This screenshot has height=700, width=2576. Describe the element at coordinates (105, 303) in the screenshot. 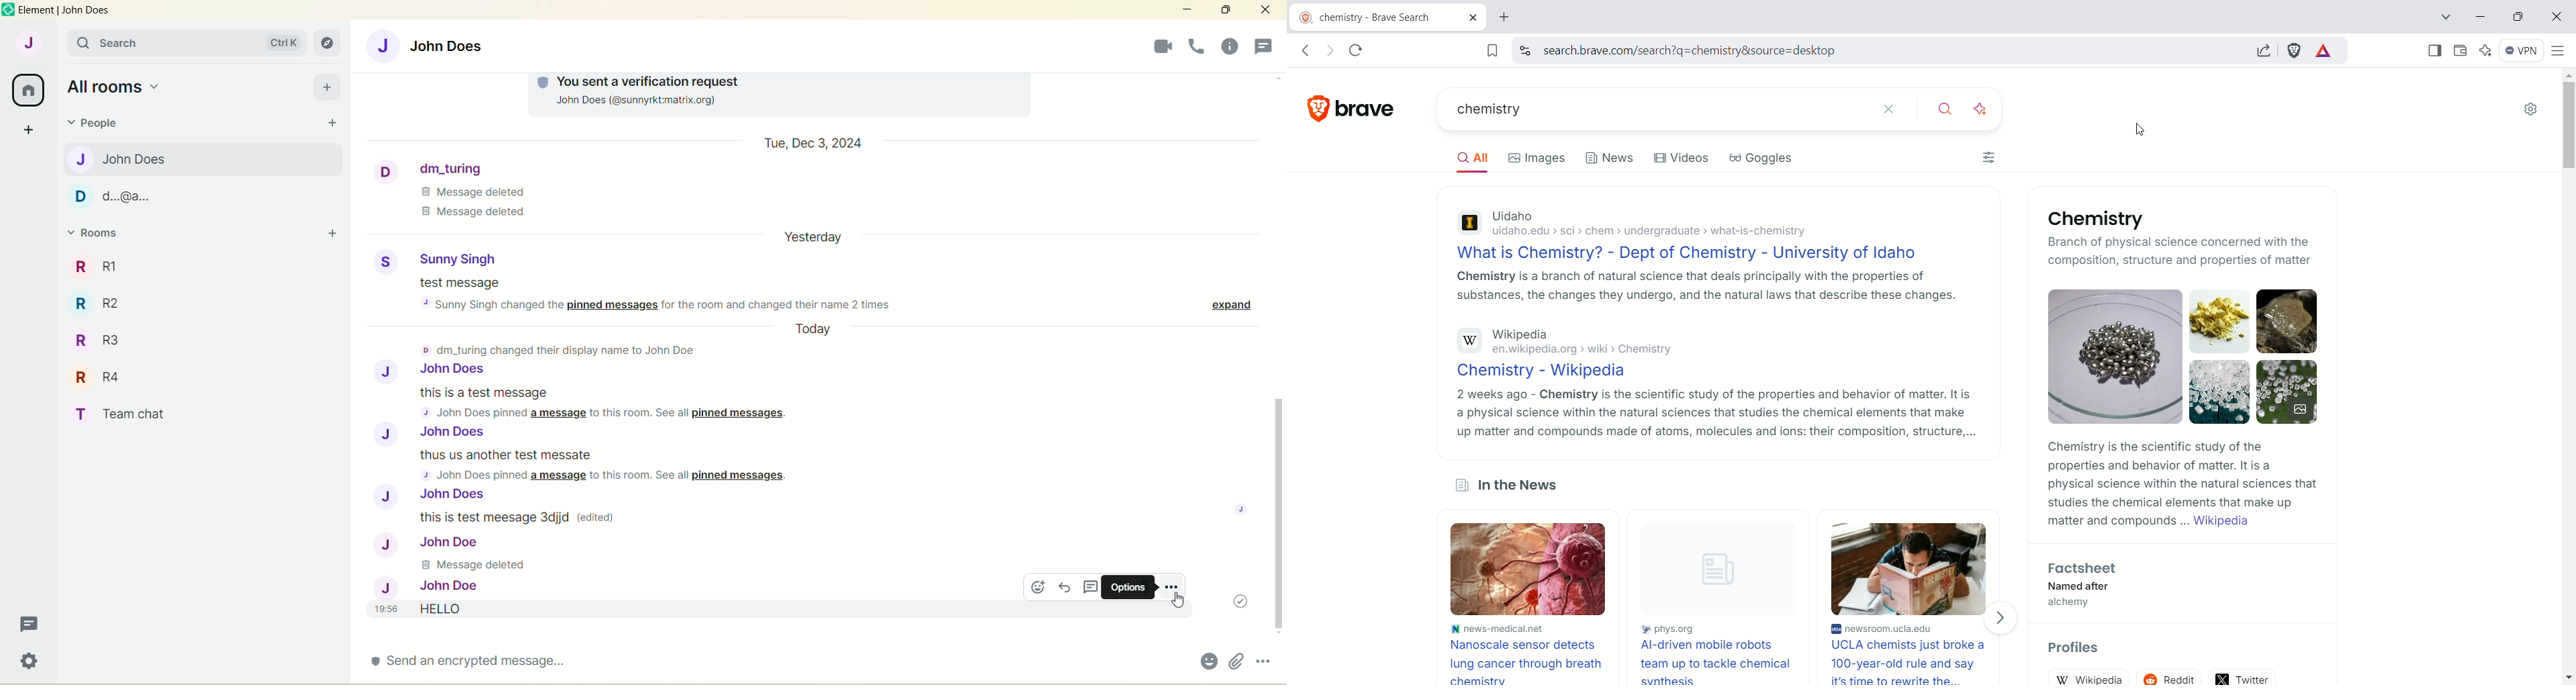

I see `R R2` at that location.